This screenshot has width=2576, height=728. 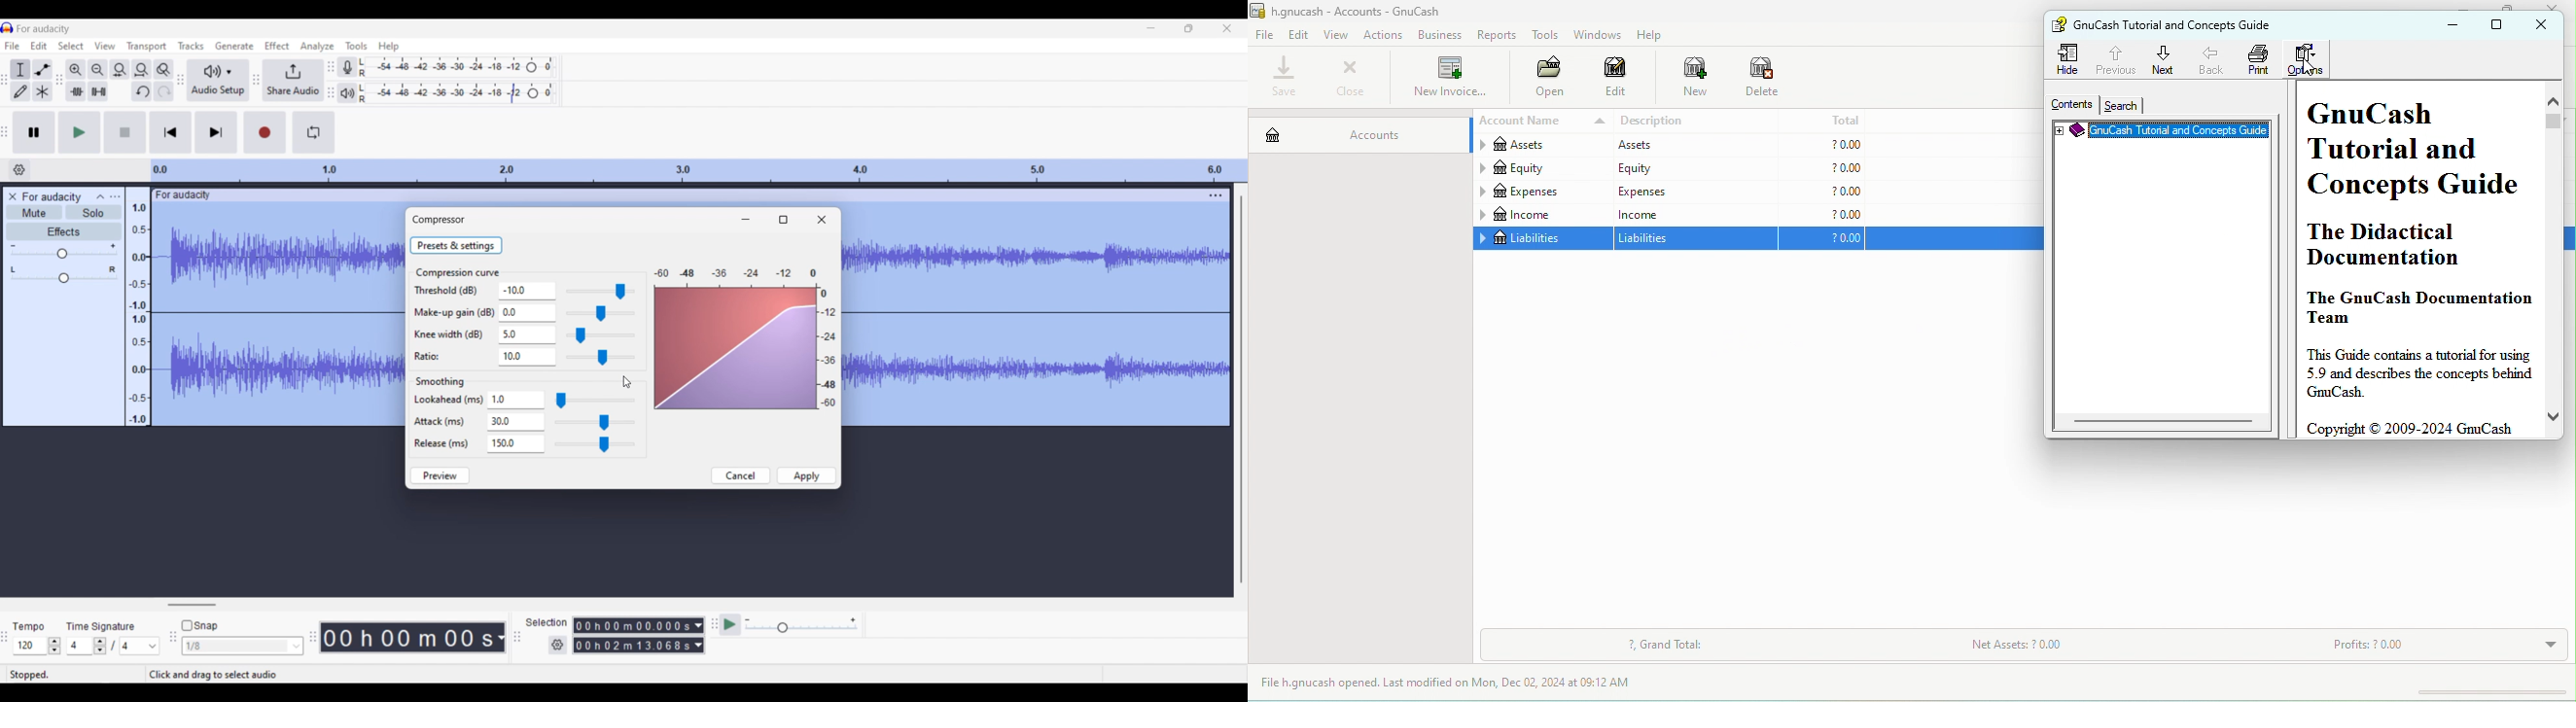 What do you see at coordinates (1440, 35) in the screenshot?
I see `bussiness` at bounding box center [1440, 35].